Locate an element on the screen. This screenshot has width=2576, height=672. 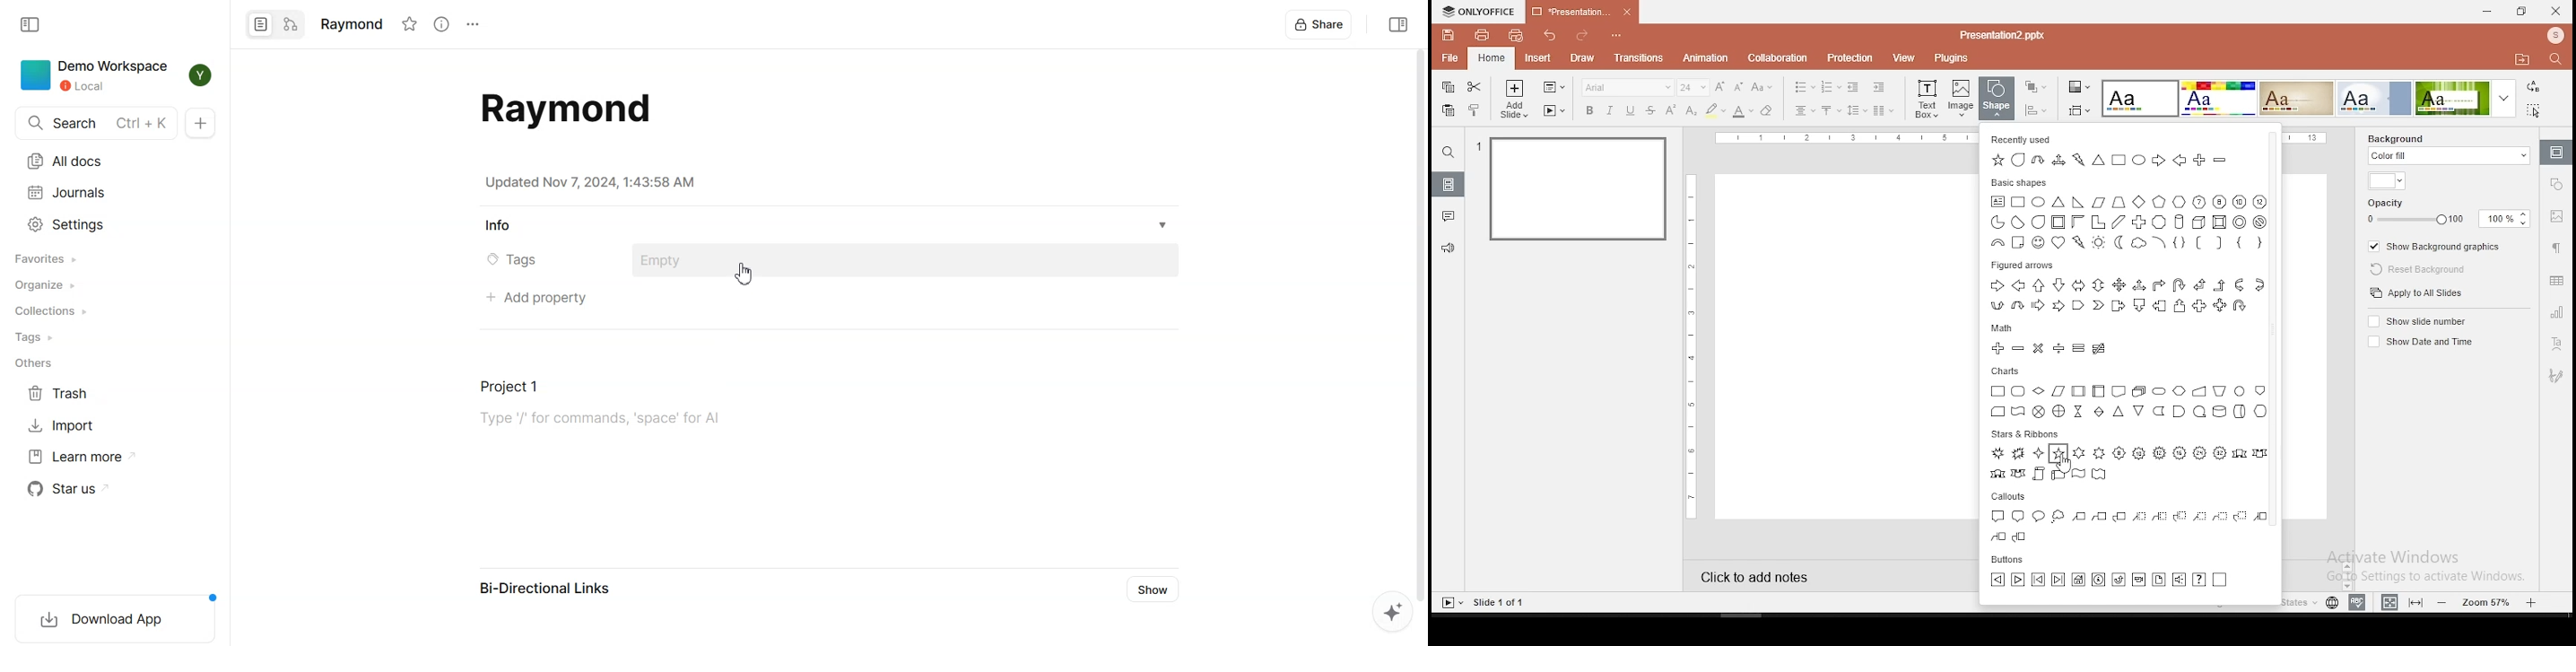
zoom level is located at coordinates (2488, 601).